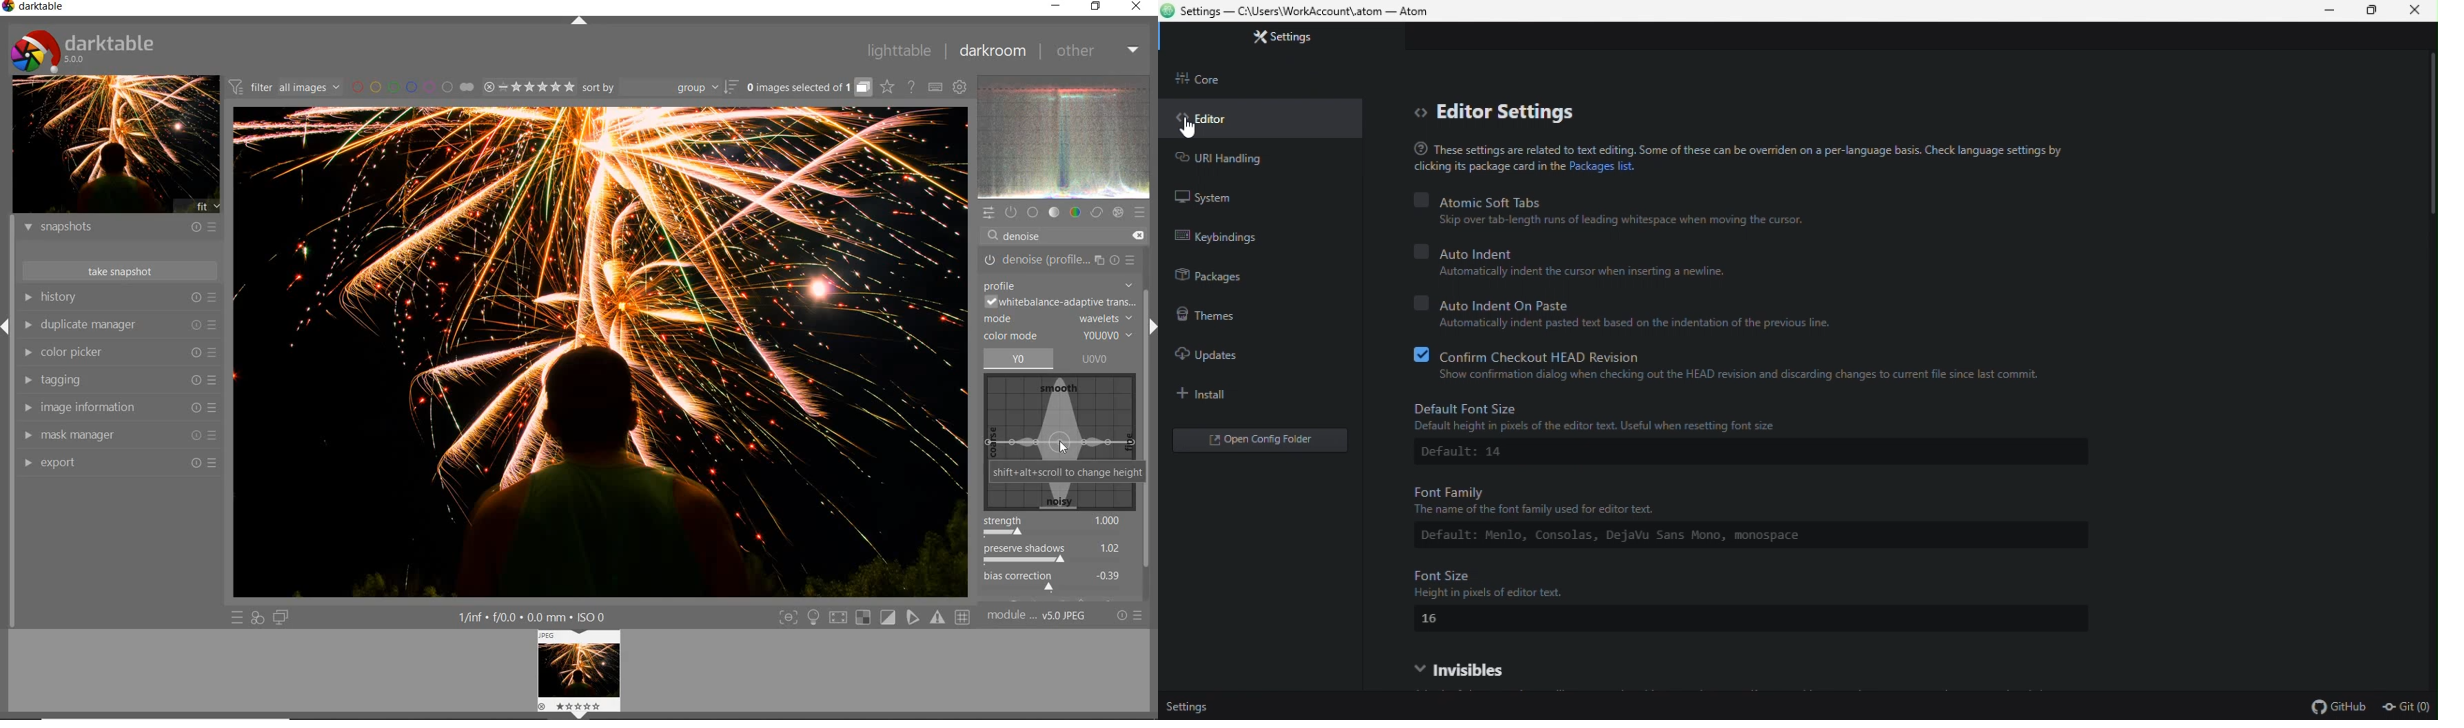 The image size is (2464, 728). What do you see at coordinates (990, 212) in the screenshot?
I see `quick access panel` at bounding box center [990, 212].